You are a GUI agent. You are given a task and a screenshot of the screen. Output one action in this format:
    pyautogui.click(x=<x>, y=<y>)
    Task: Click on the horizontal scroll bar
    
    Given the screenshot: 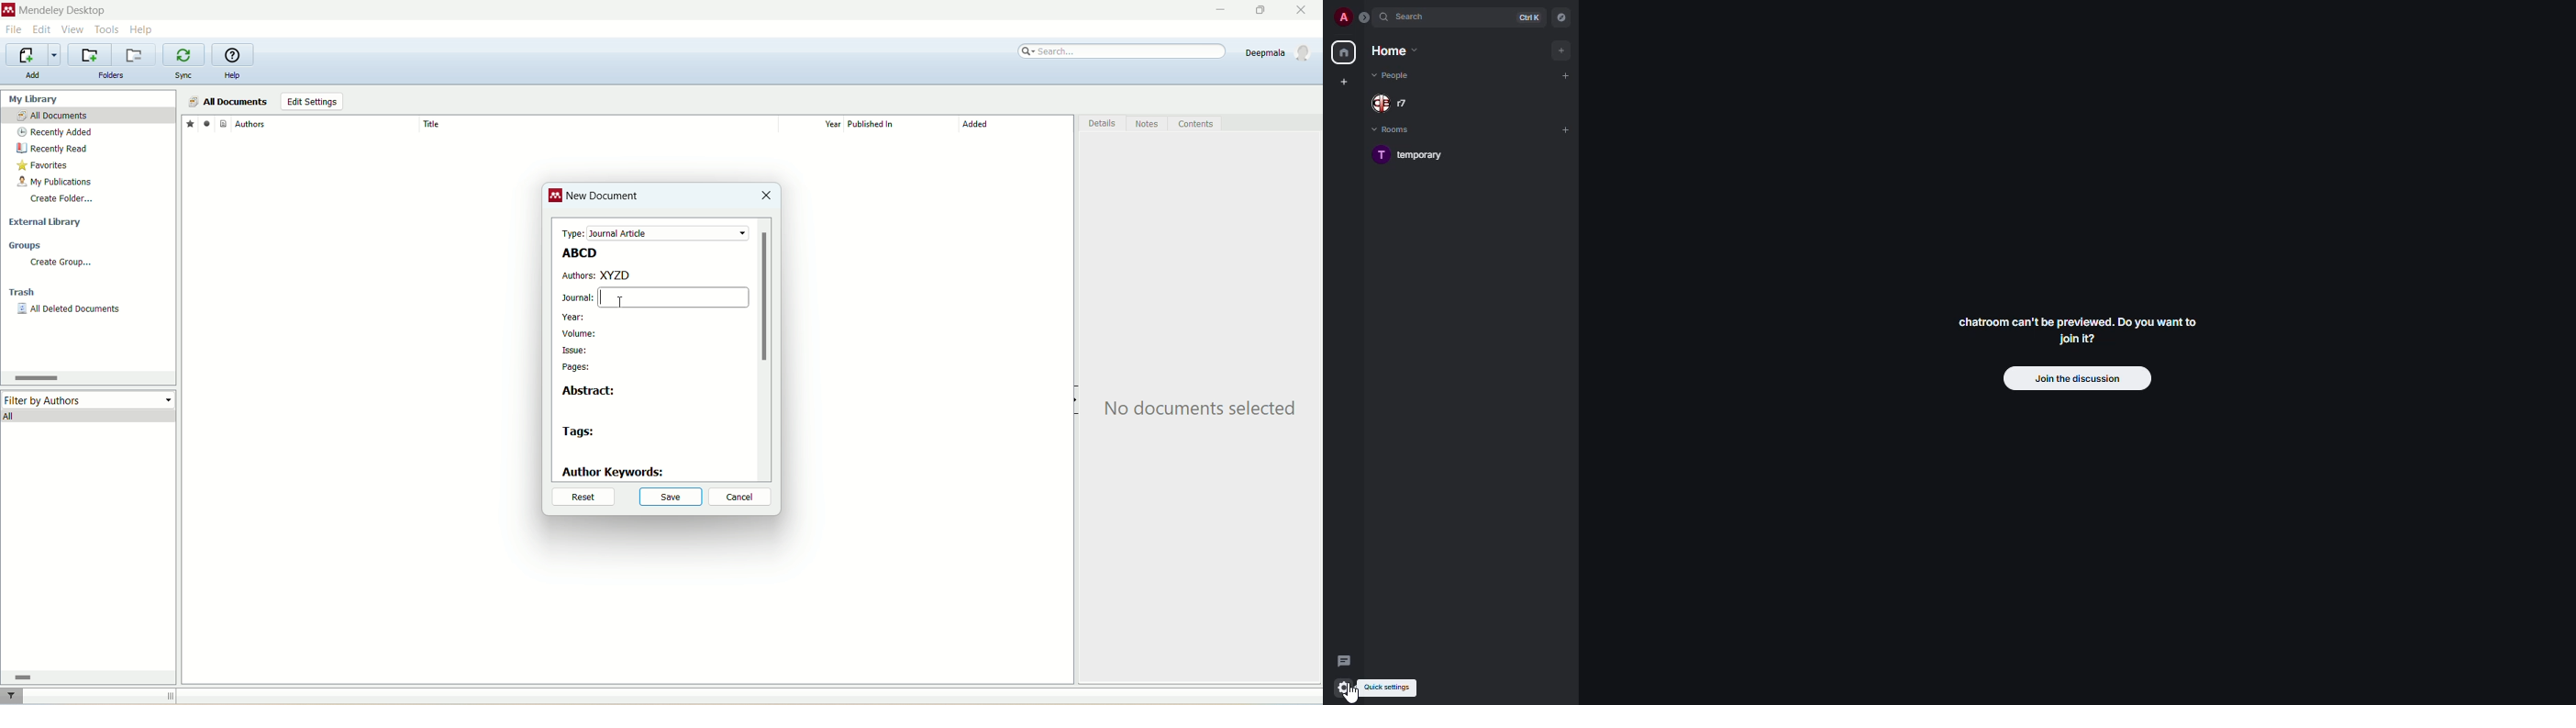 What is the action you would take?
    pyautogui.click(x=85, y=677)
    